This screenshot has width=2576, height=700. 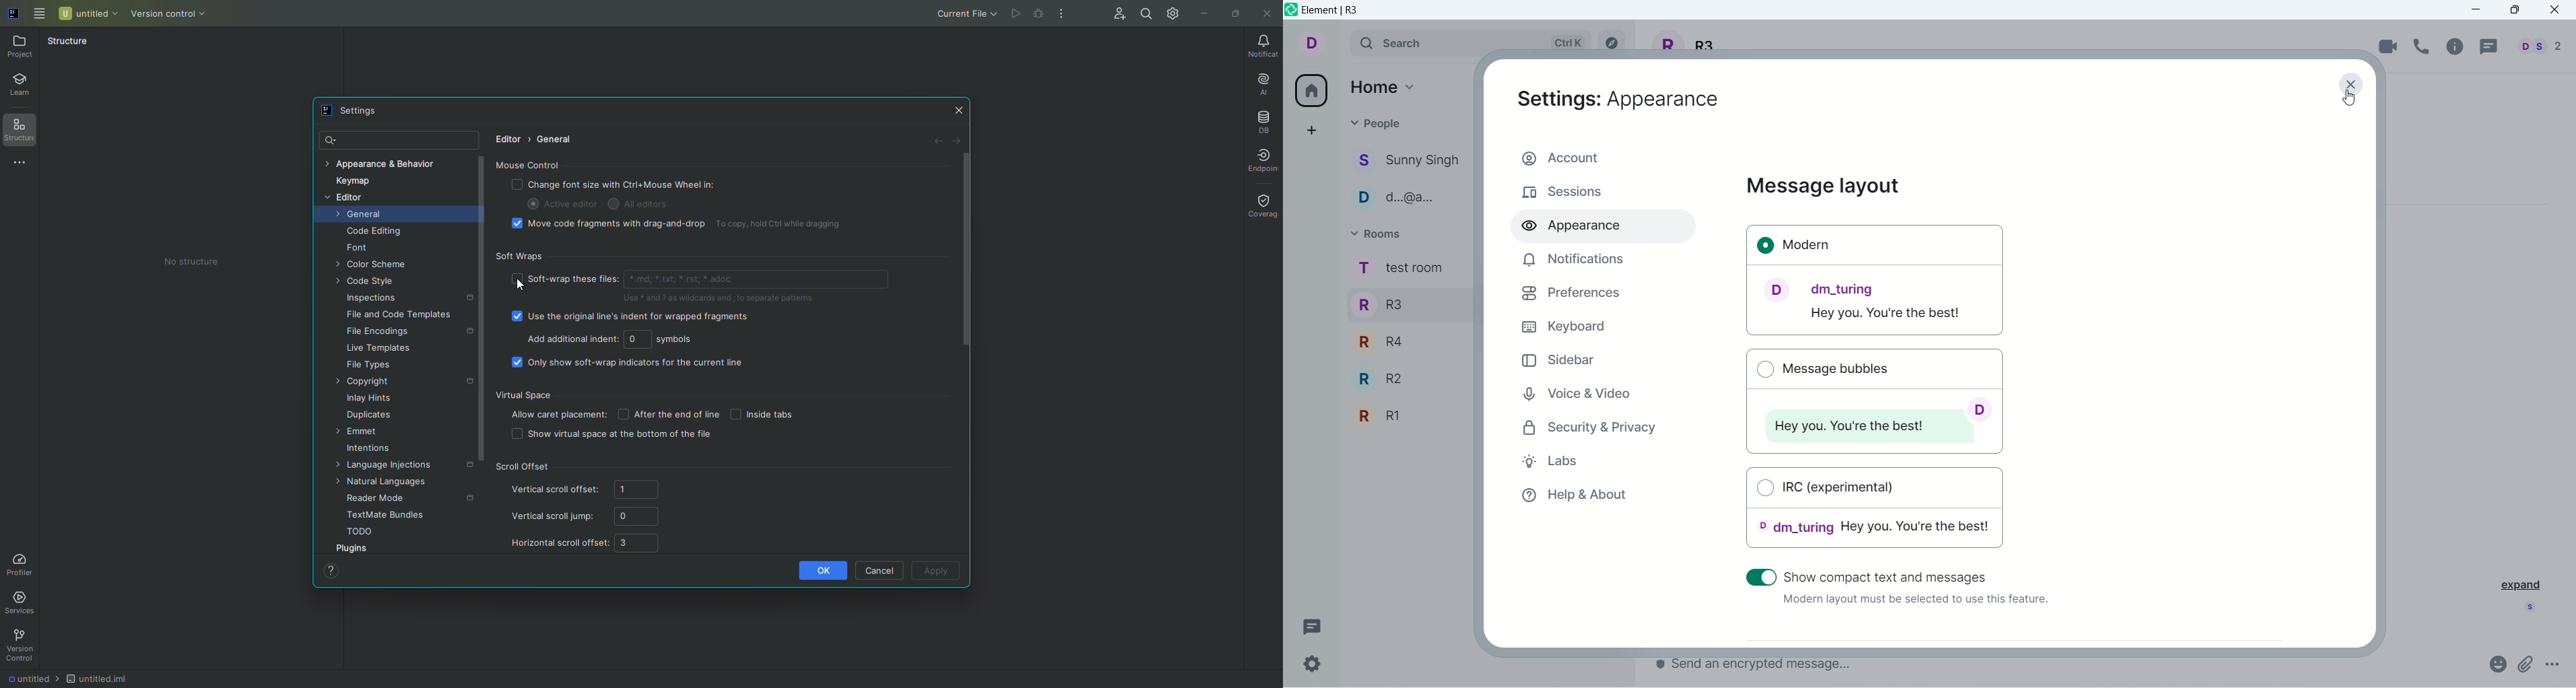 What do you see at coordinates (1573, 498) in the screenshot?
I see `help & about` at bounding box center [1573, 498].